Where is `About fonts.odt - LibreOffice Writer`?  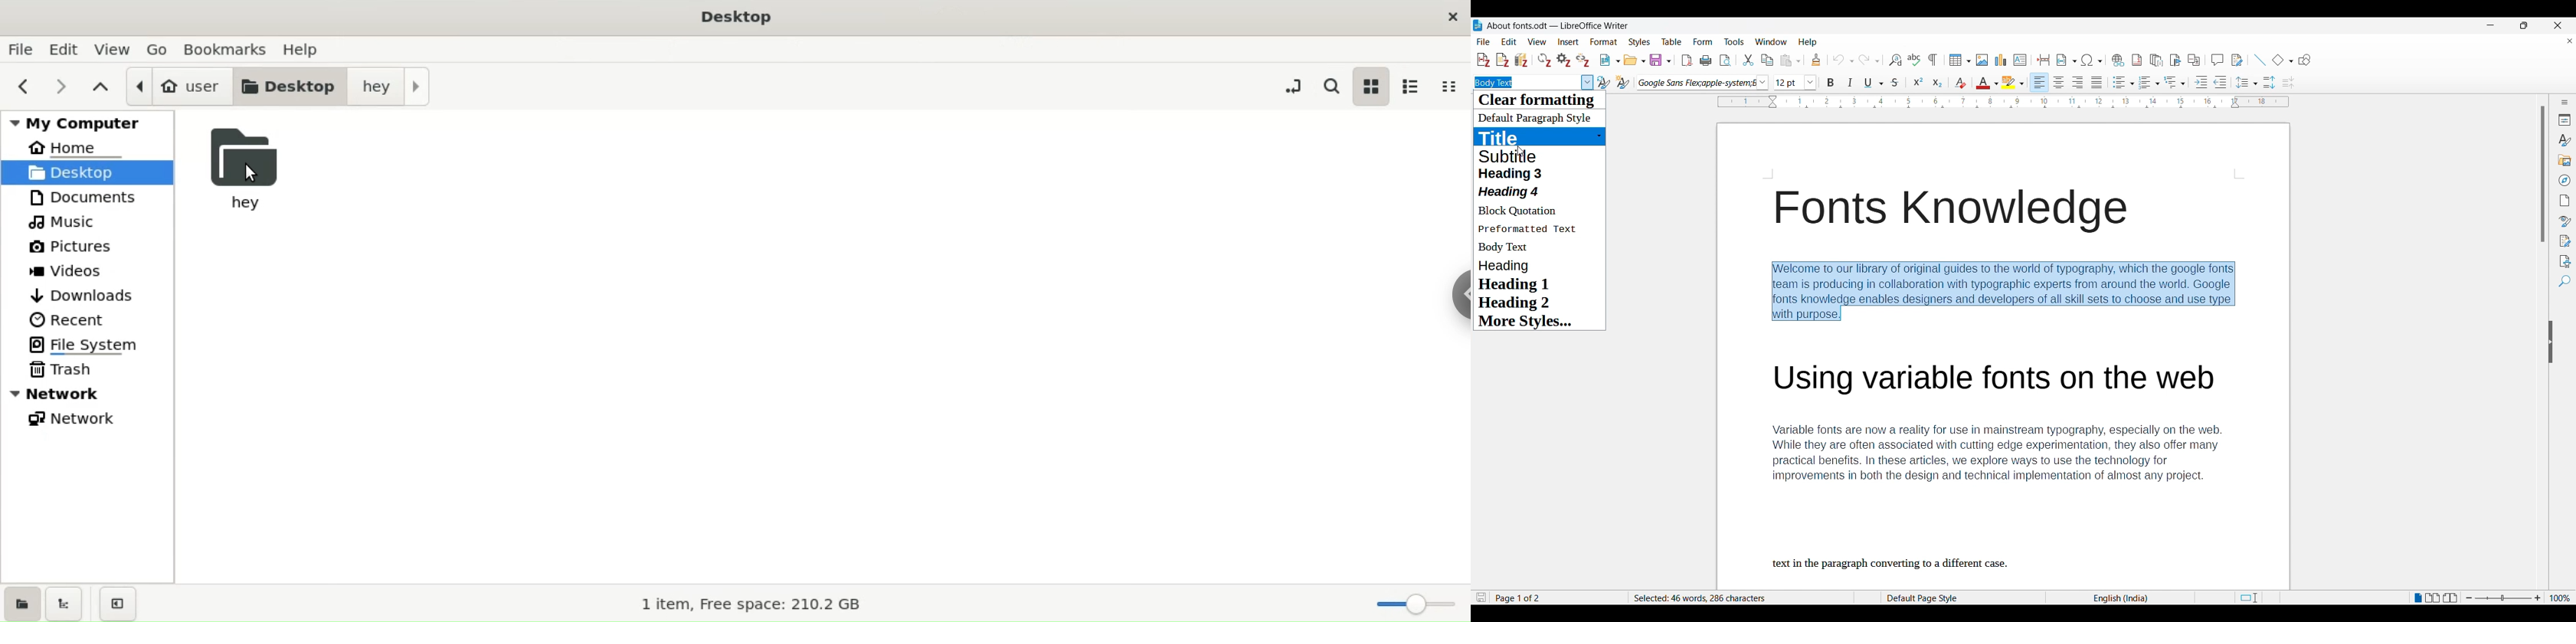 About fonts.odt - LibreOffice Writer is located at coordinates (1558, 25).